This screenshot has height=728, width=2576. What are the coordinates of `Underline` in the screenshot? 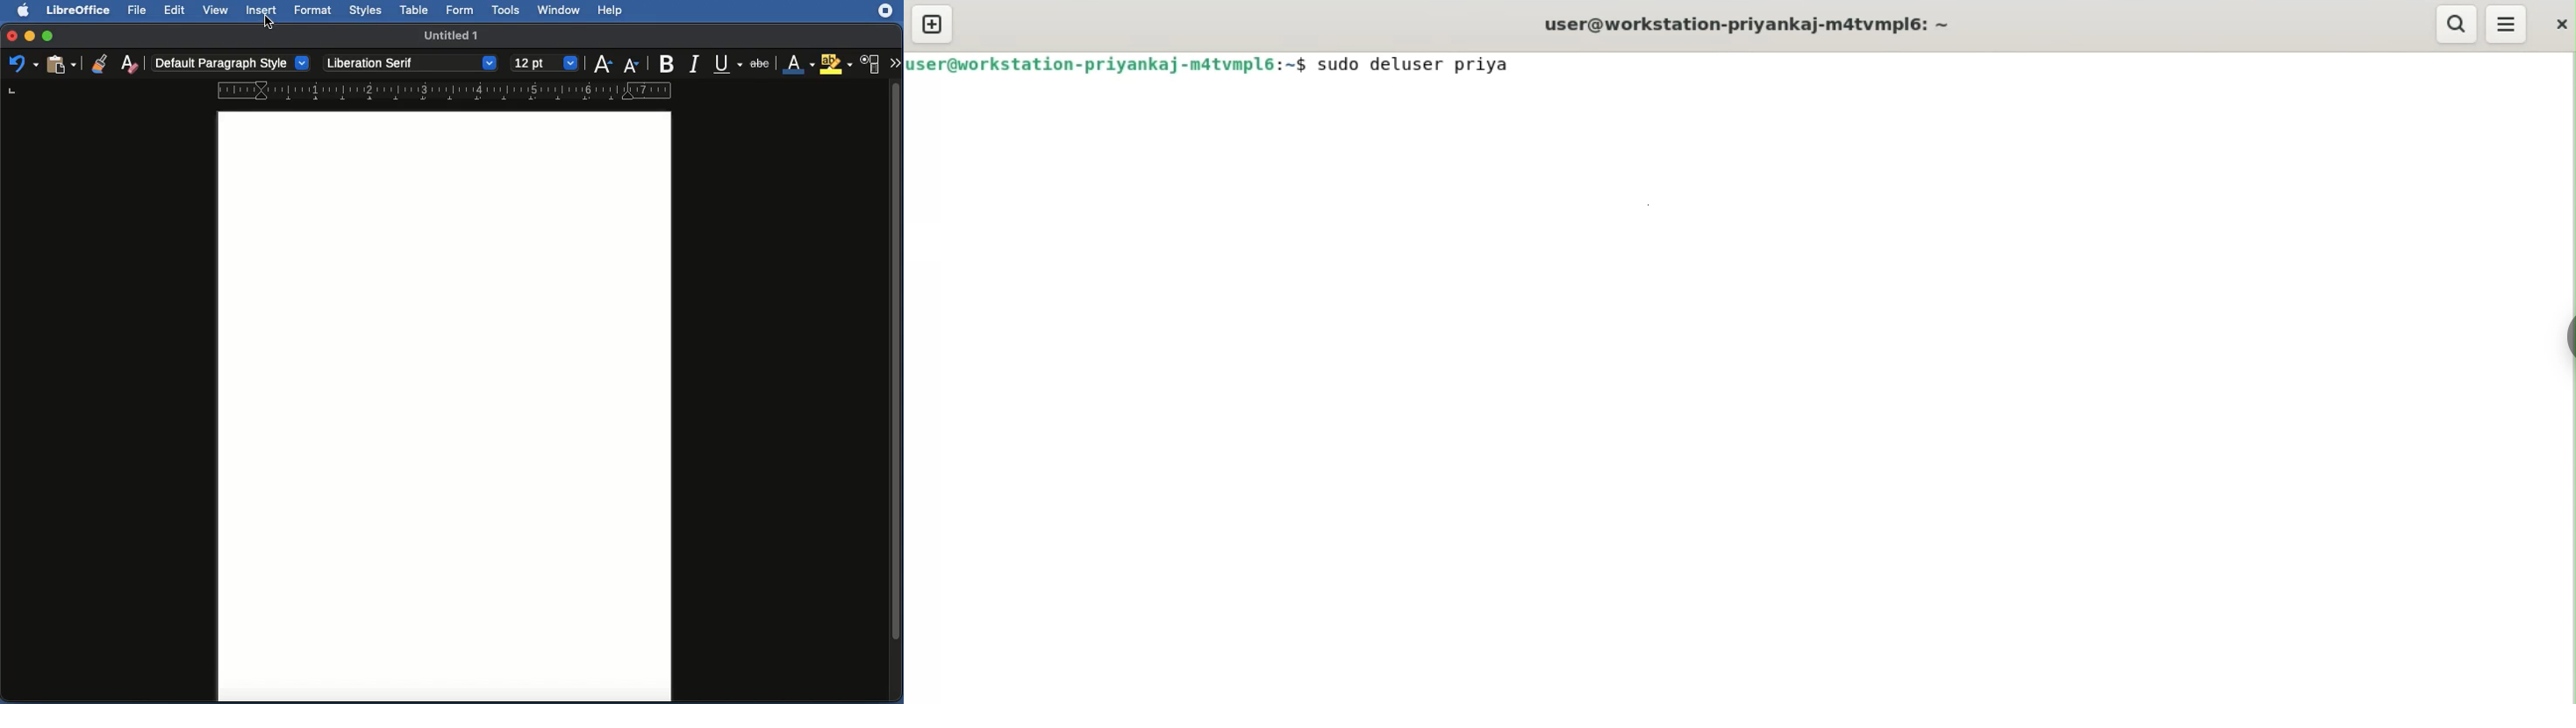 It's located at (730, 64).